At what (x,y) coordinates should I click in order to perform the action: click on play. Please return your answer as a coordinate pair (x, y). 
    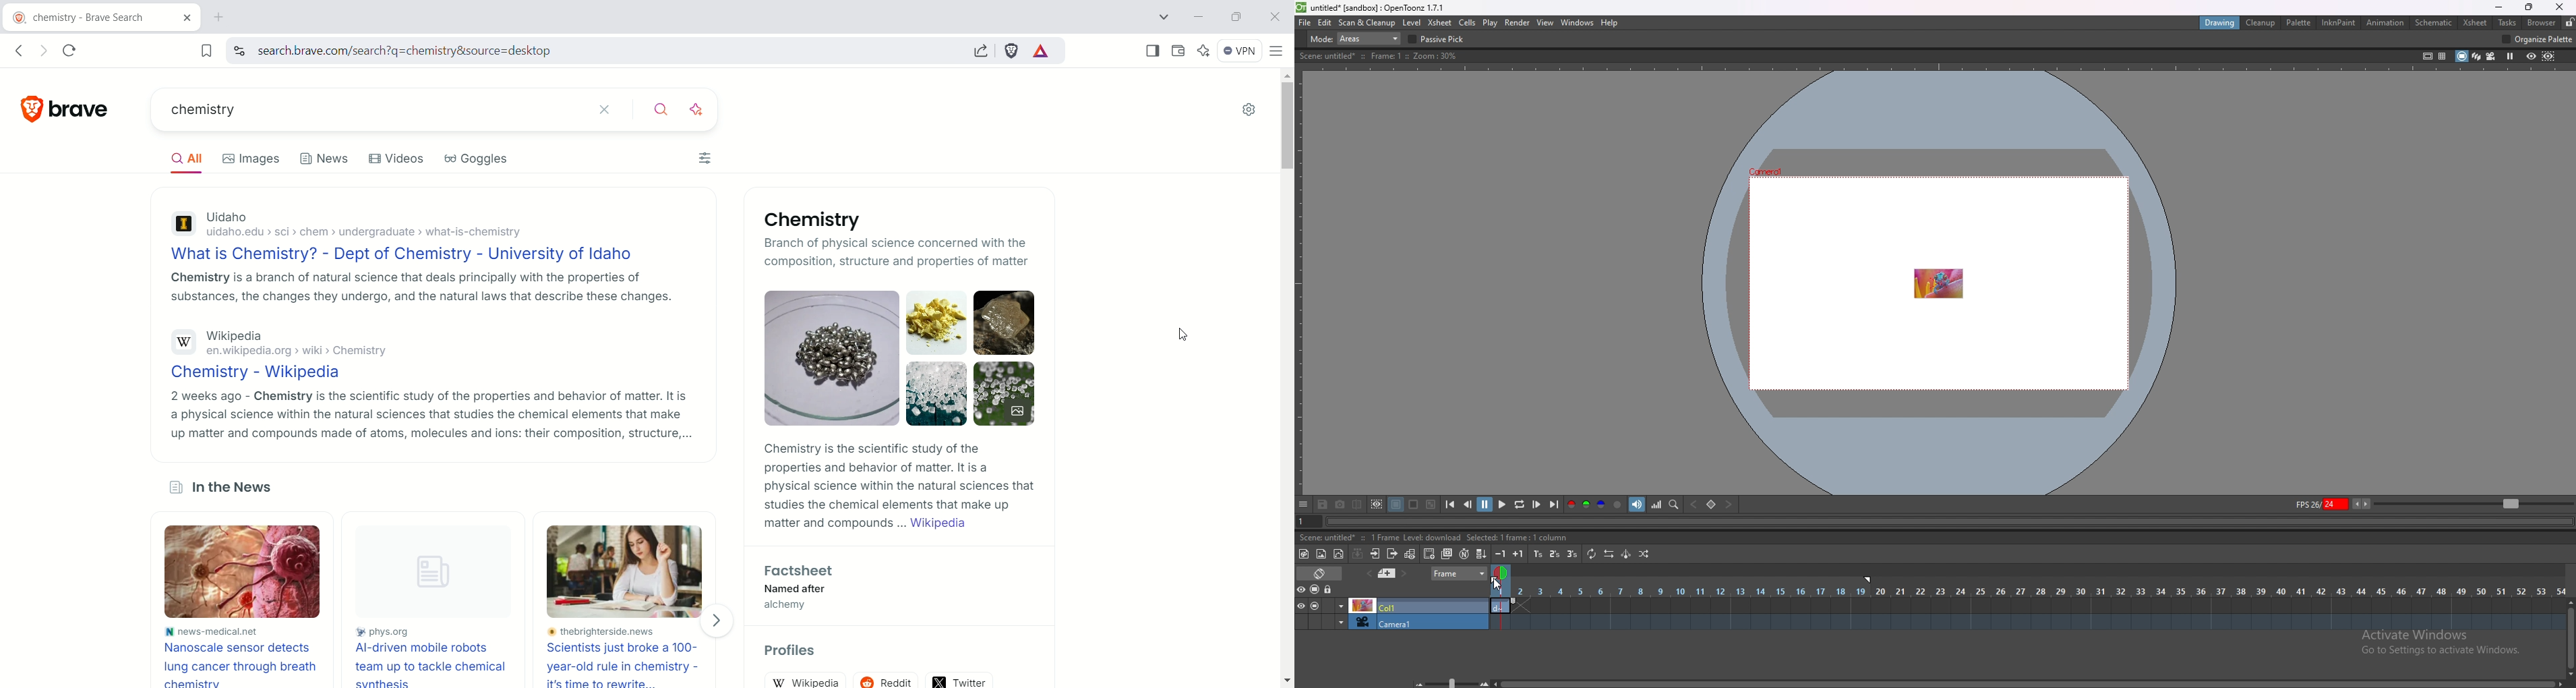
    Looking at the image, I should click on (1503, 503).